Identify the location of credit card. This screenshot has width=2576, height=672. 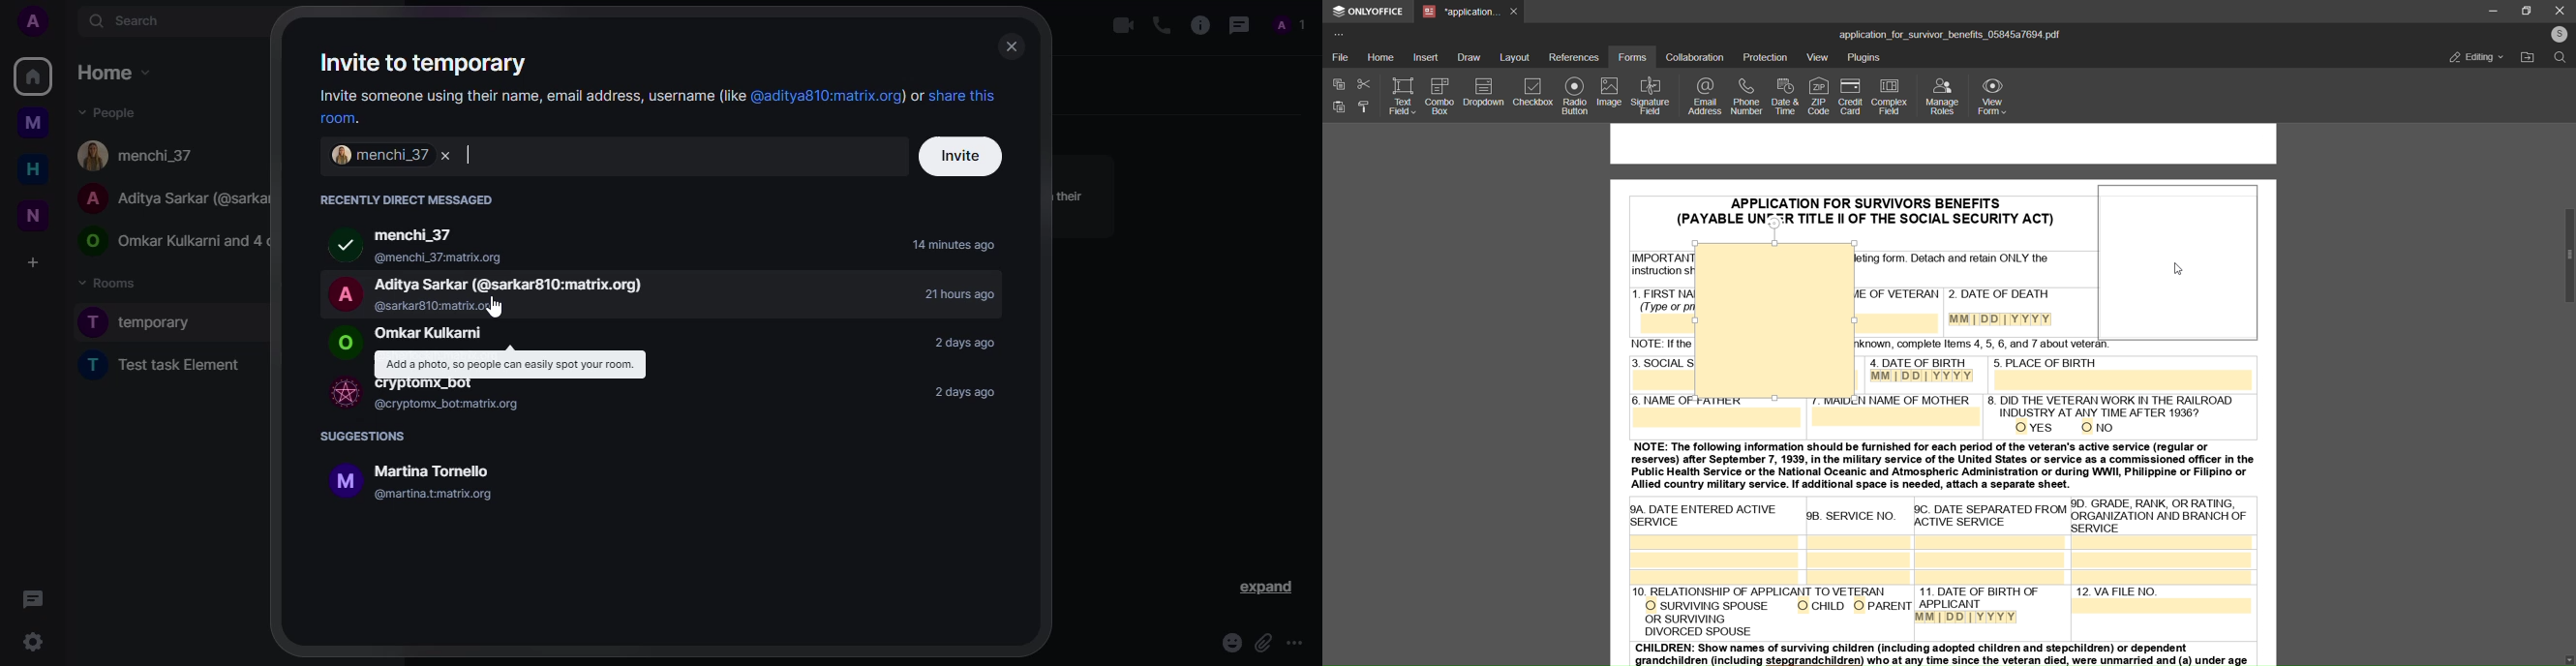
(1849, 97).